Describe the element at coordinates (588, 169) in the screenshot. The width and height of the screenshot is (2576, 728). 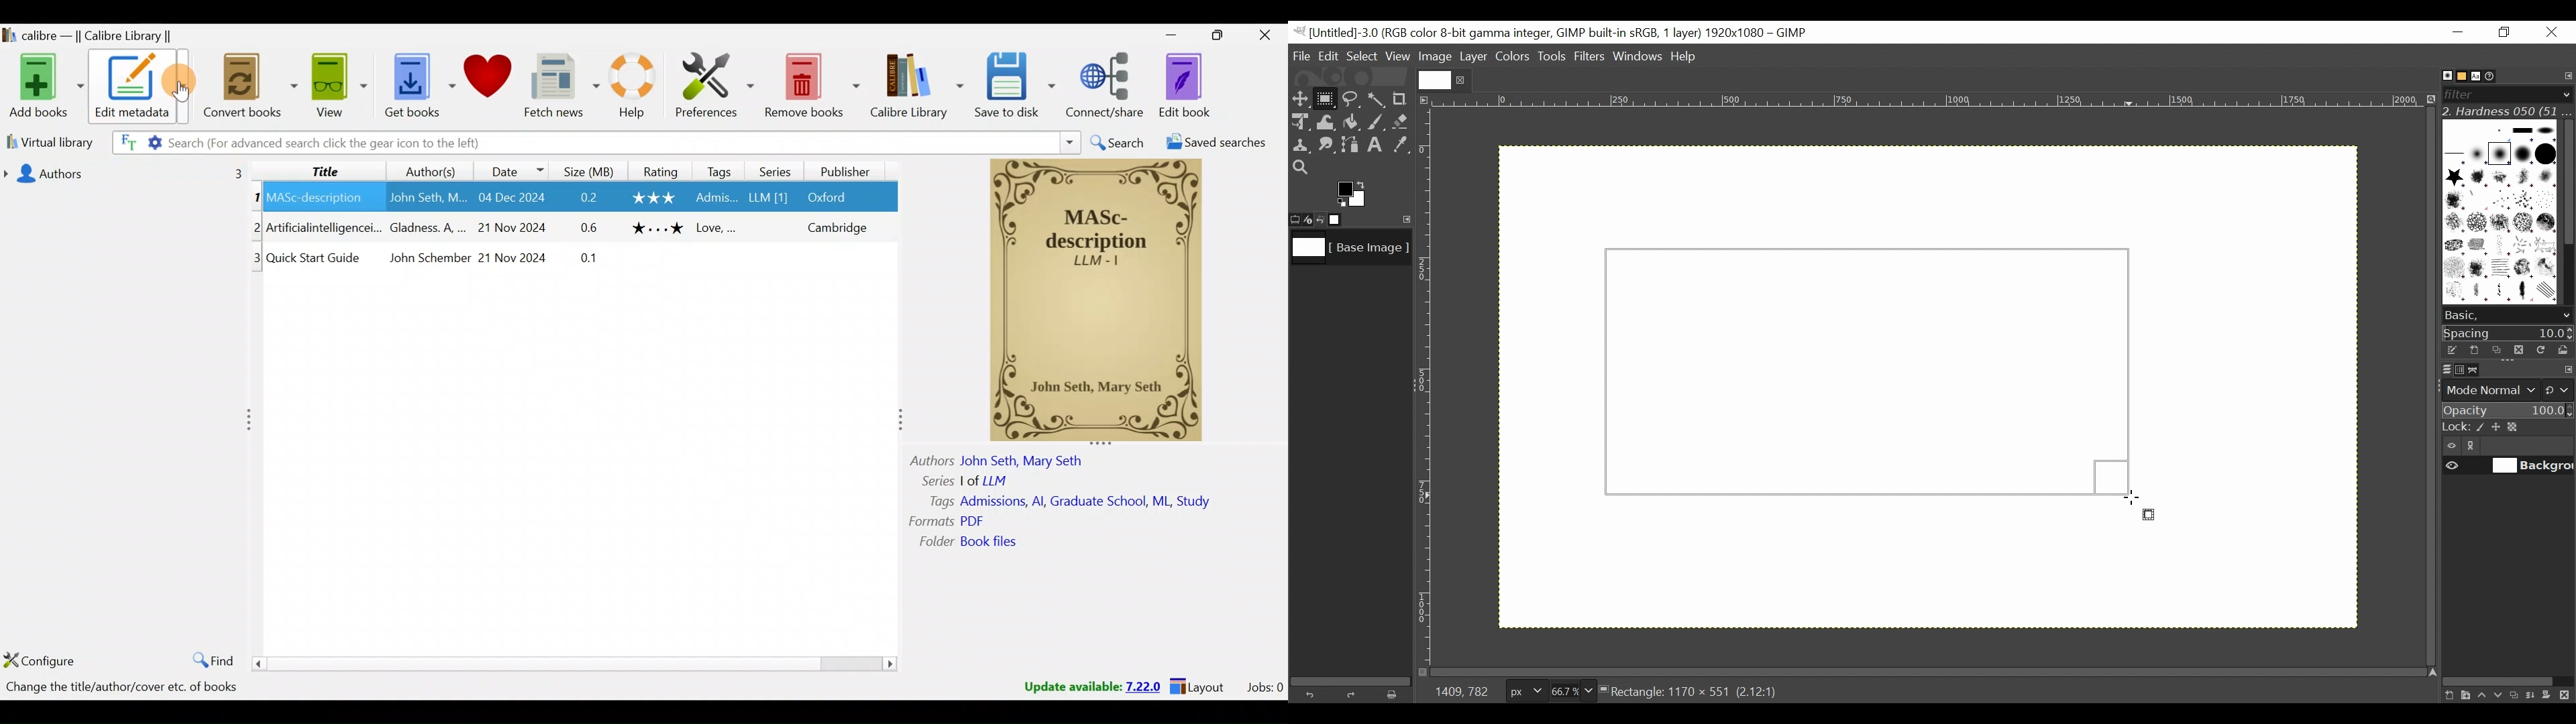
I see `Size` at that location.